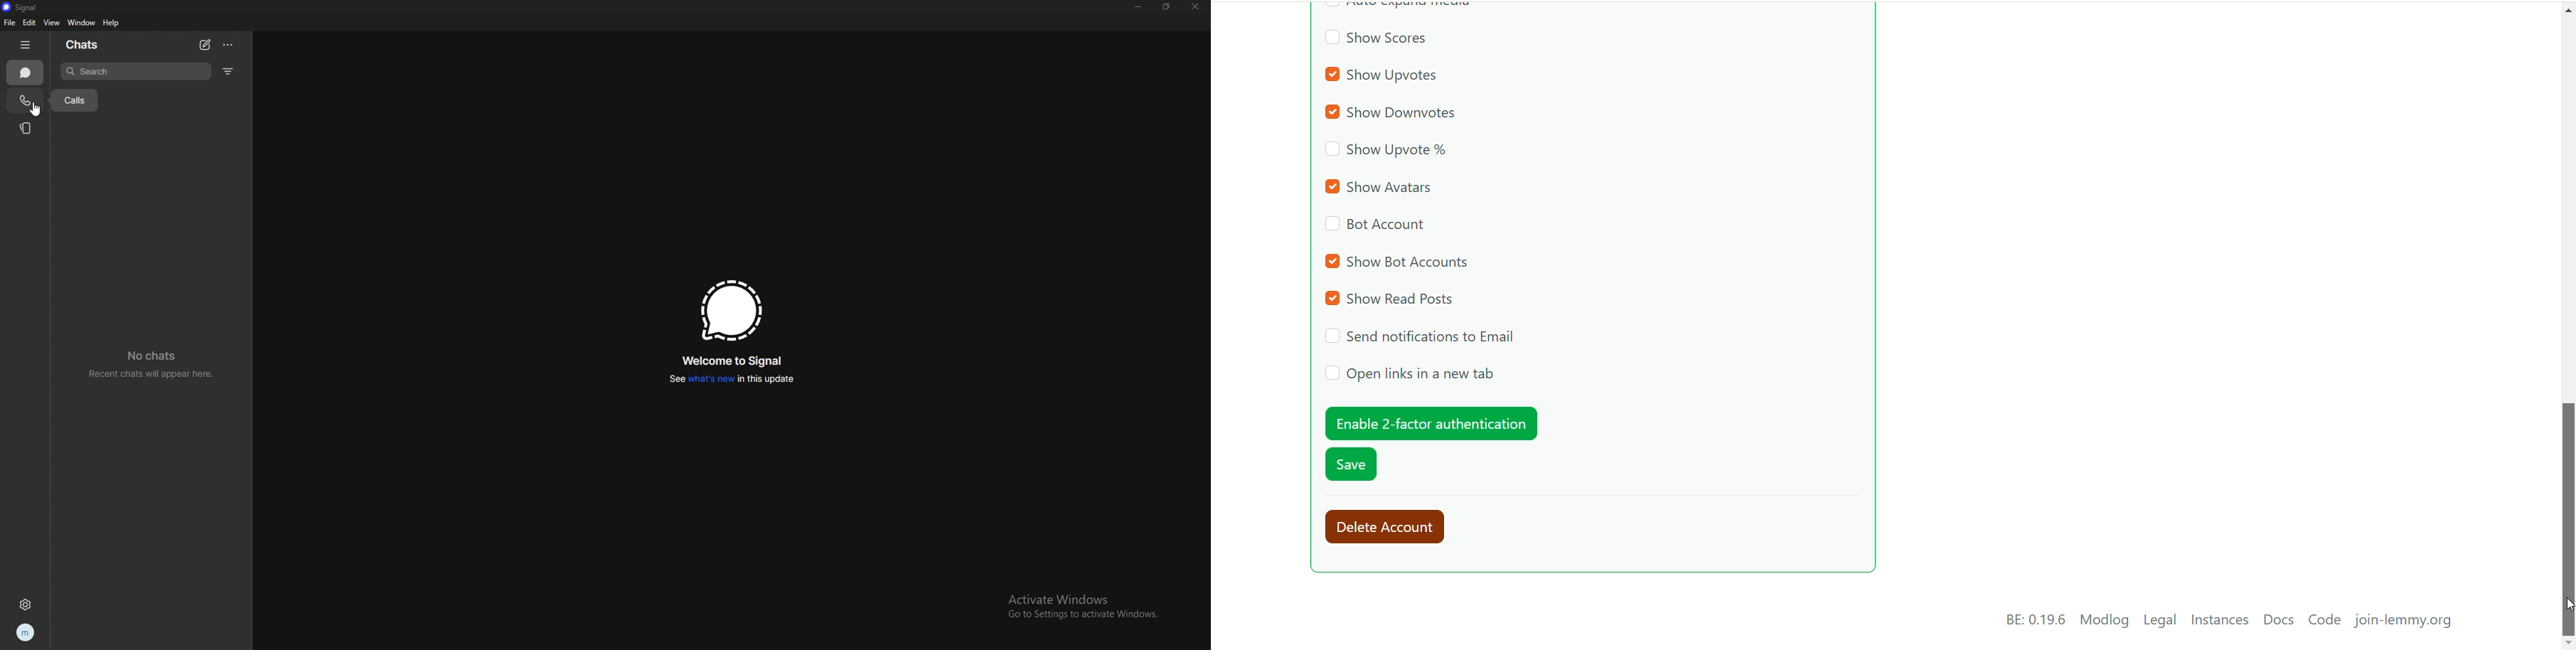 The image size is (2576, 672). Describe the element at coordinates (2105, 622) in the screenshot. I see `modlog` at that location.